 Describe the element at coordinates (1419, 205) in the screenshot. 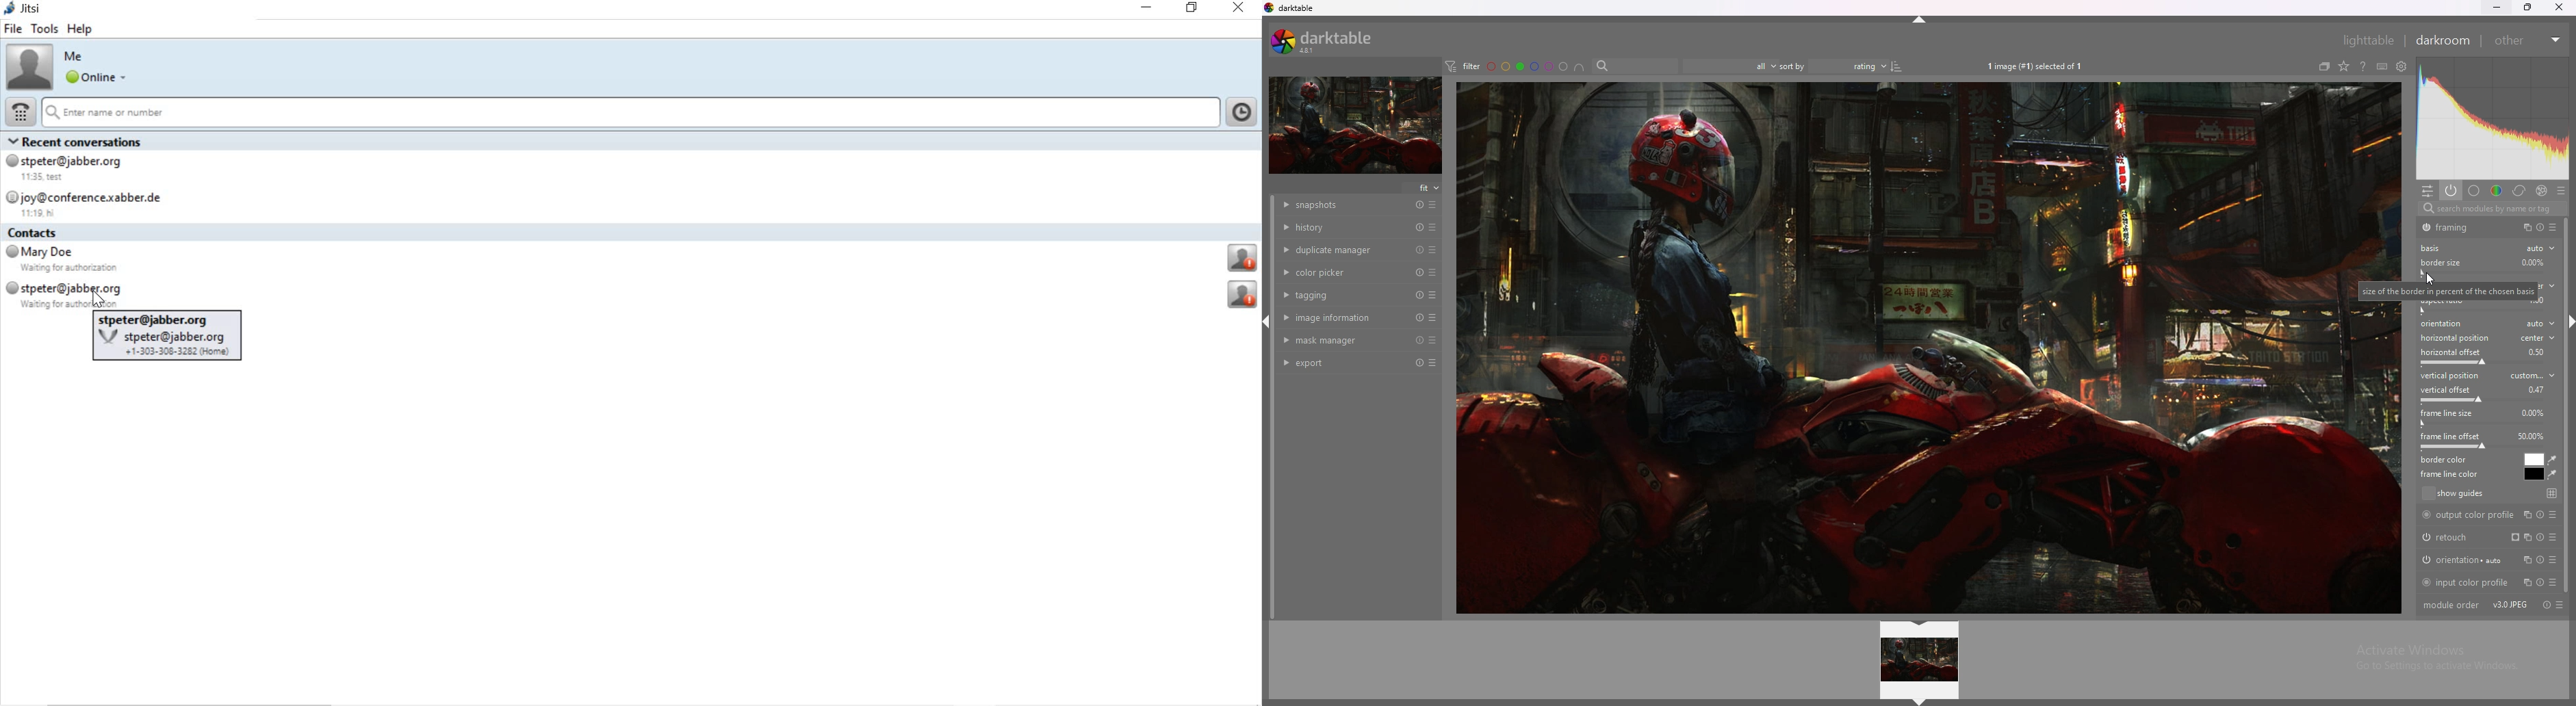

I see `reset` at that location.